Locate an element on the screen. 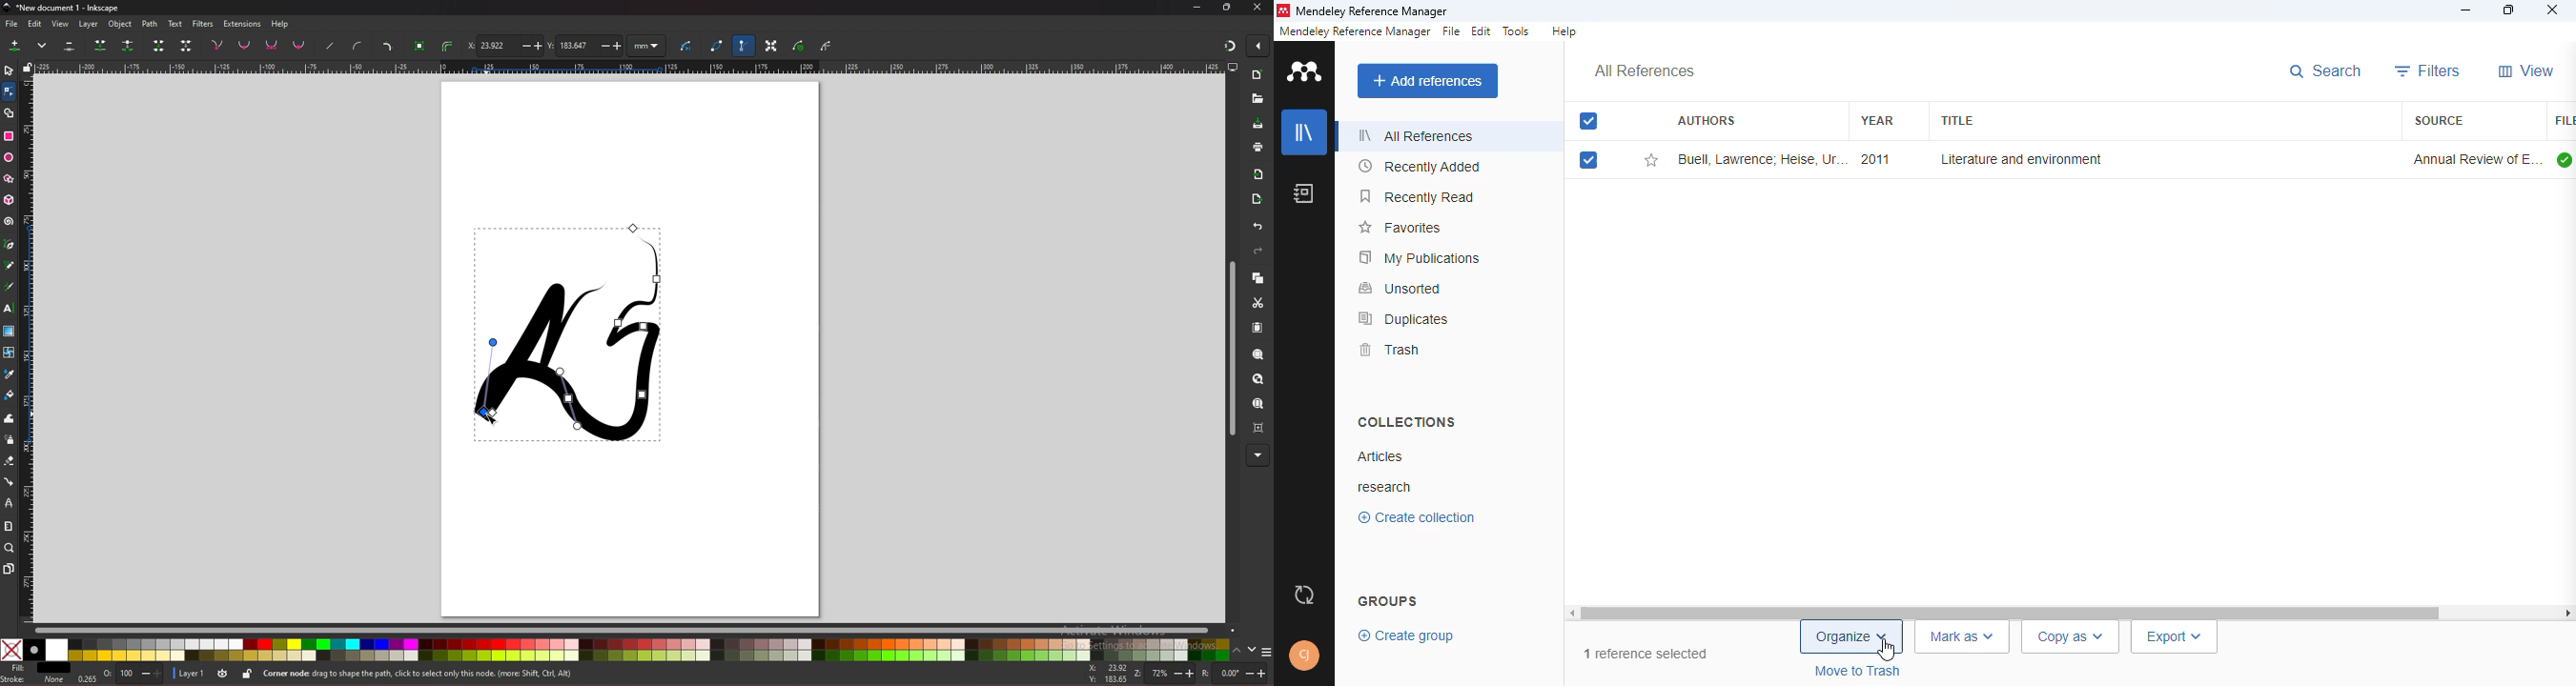  mark as is located at coordinates (1963, 637).